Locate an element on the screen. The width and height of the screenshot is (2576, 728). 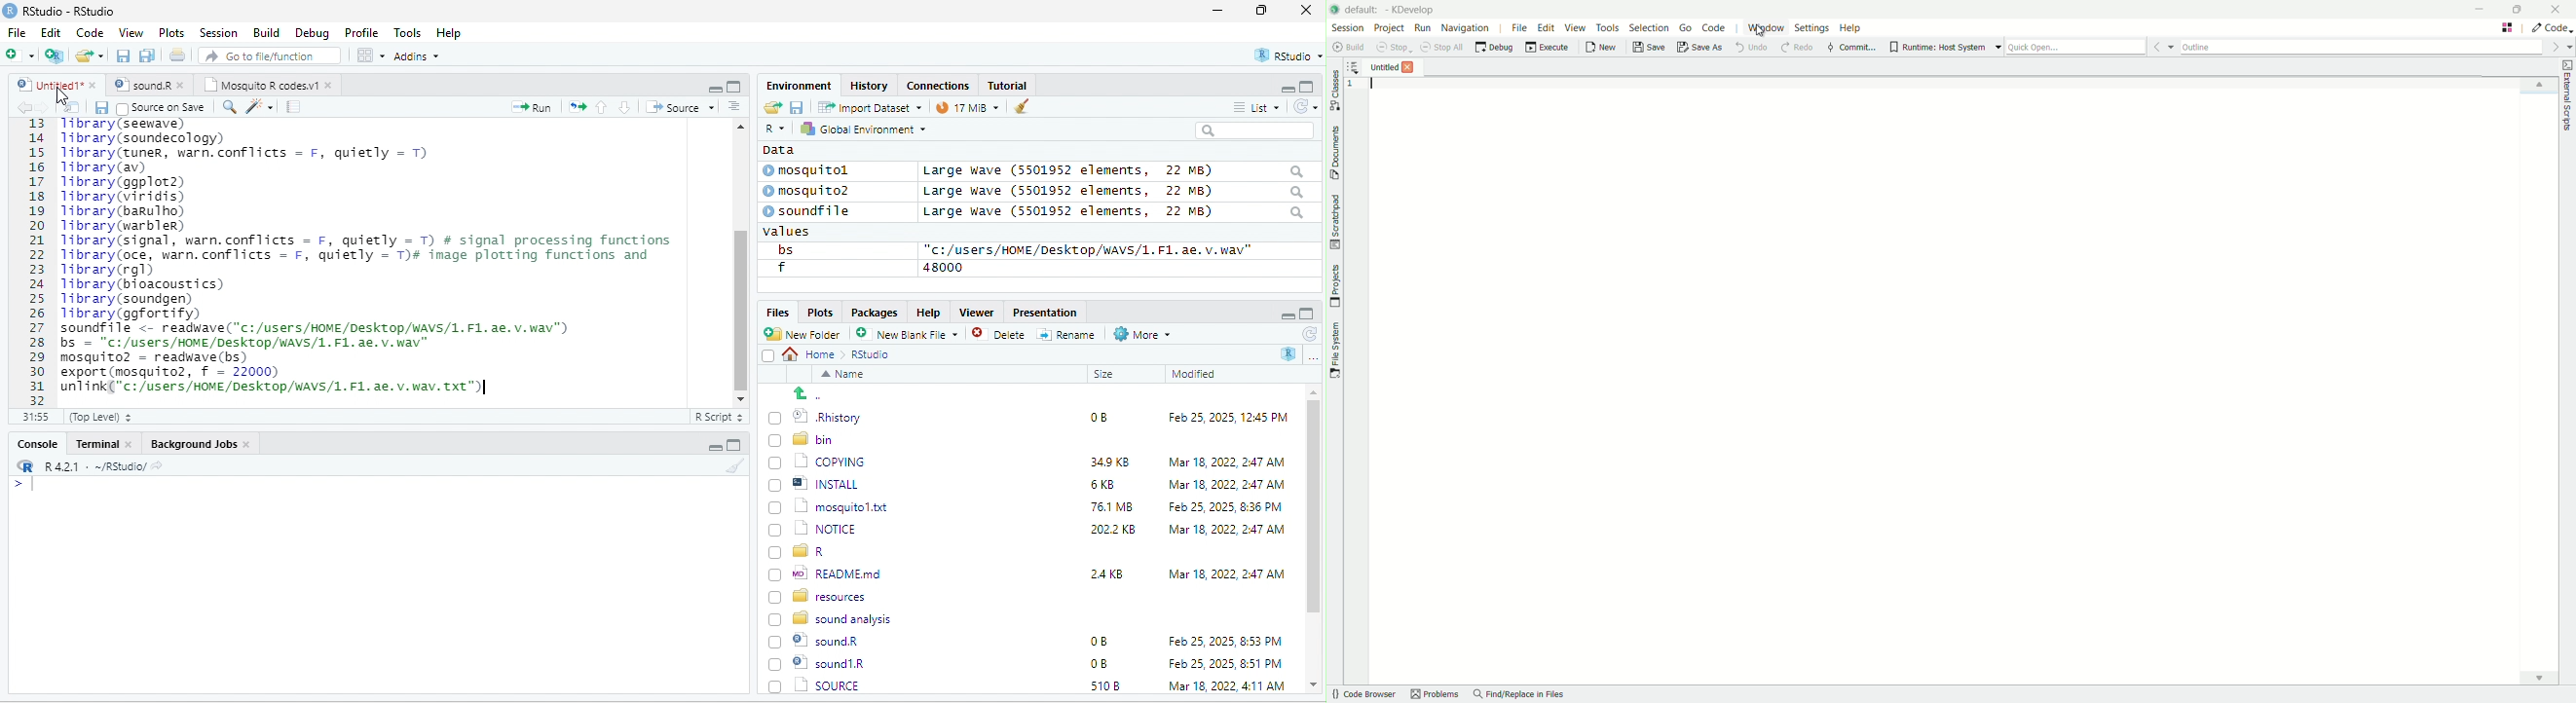
Mar 18, 2022, 247 AM is located at coordinates (1227, 462).